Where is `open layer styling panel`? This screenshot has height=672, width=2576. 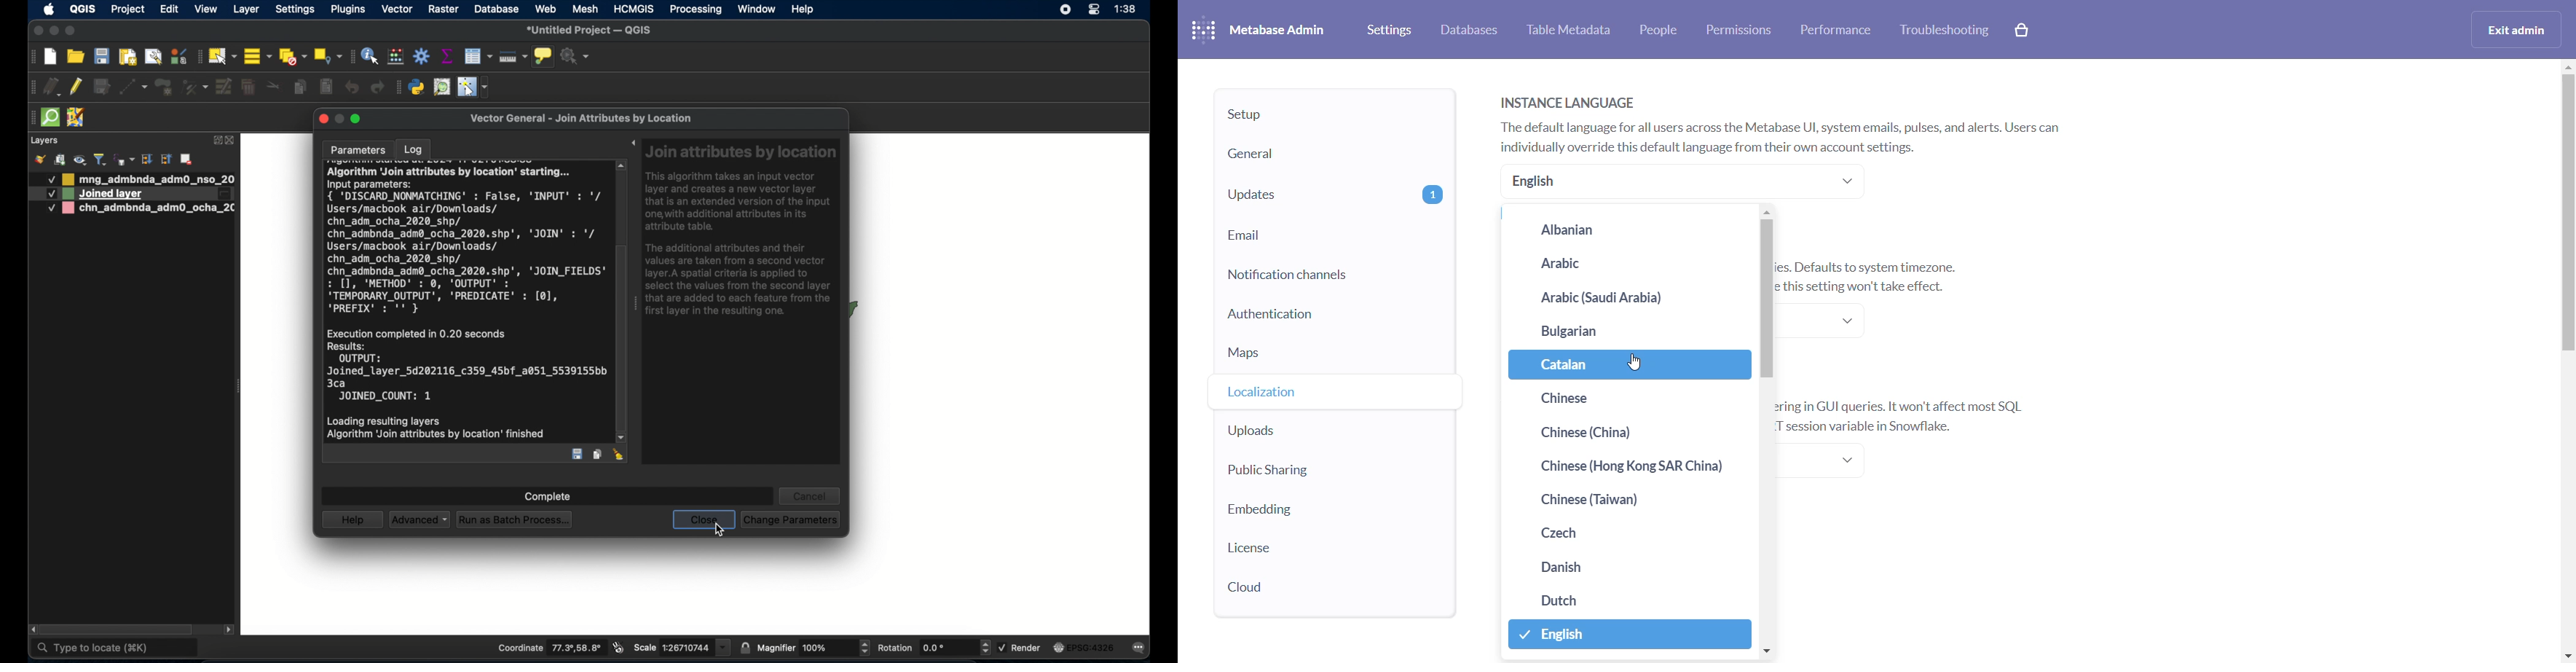
open layer styling panel is located at coordinates (40, 160).